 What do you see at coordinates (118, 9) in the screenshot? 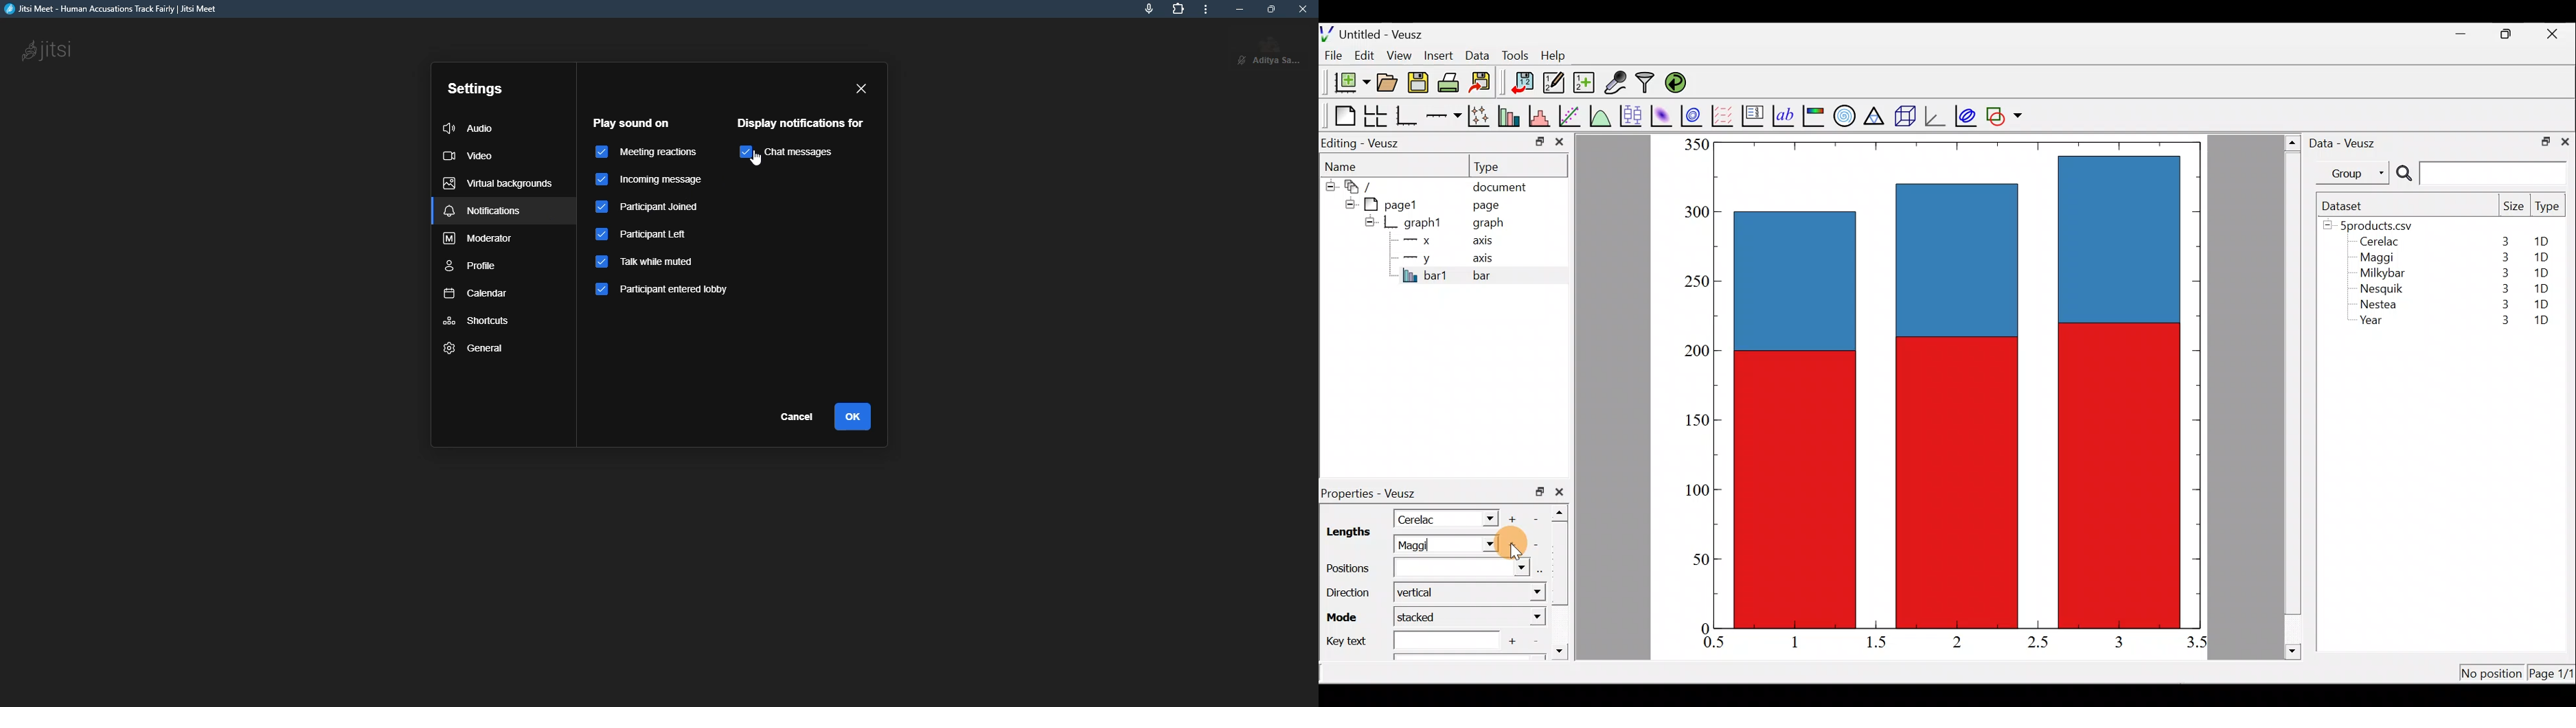
I see `jitsi` at bounding box center [118, 9].